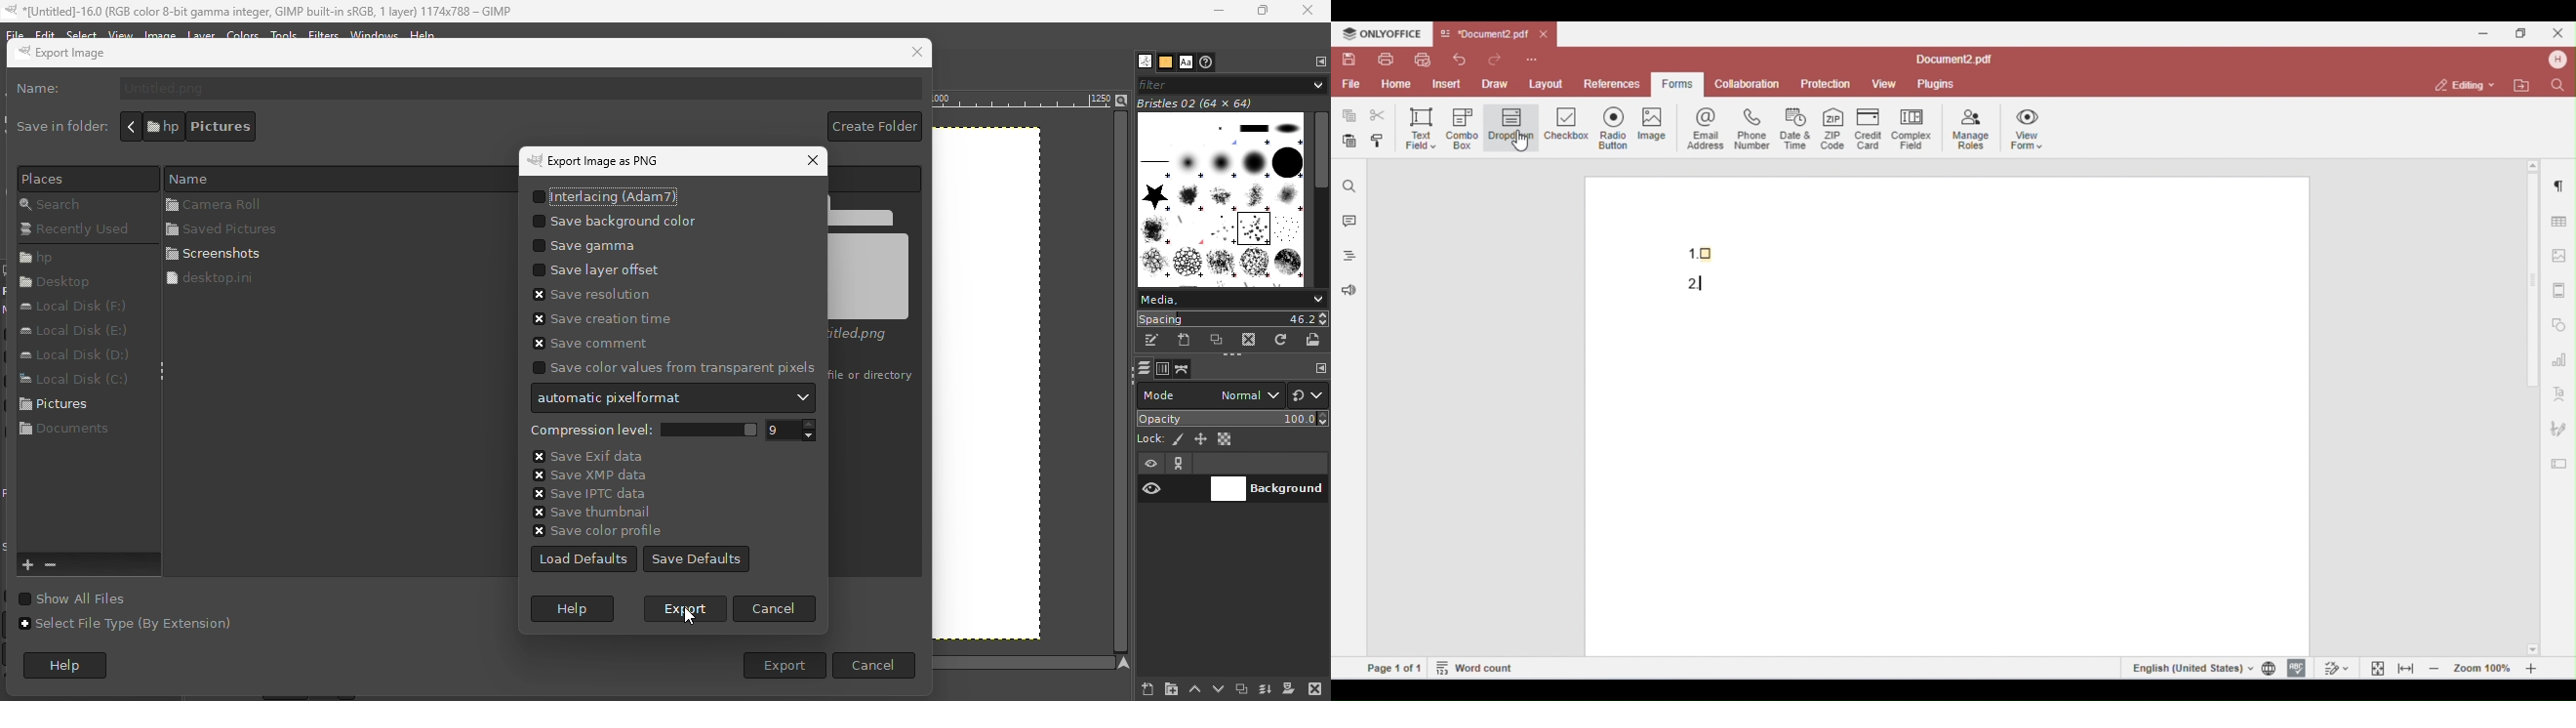 This screenshot has width=2576, height=728. I want to click on Edit this brush, so click(1151, 341).